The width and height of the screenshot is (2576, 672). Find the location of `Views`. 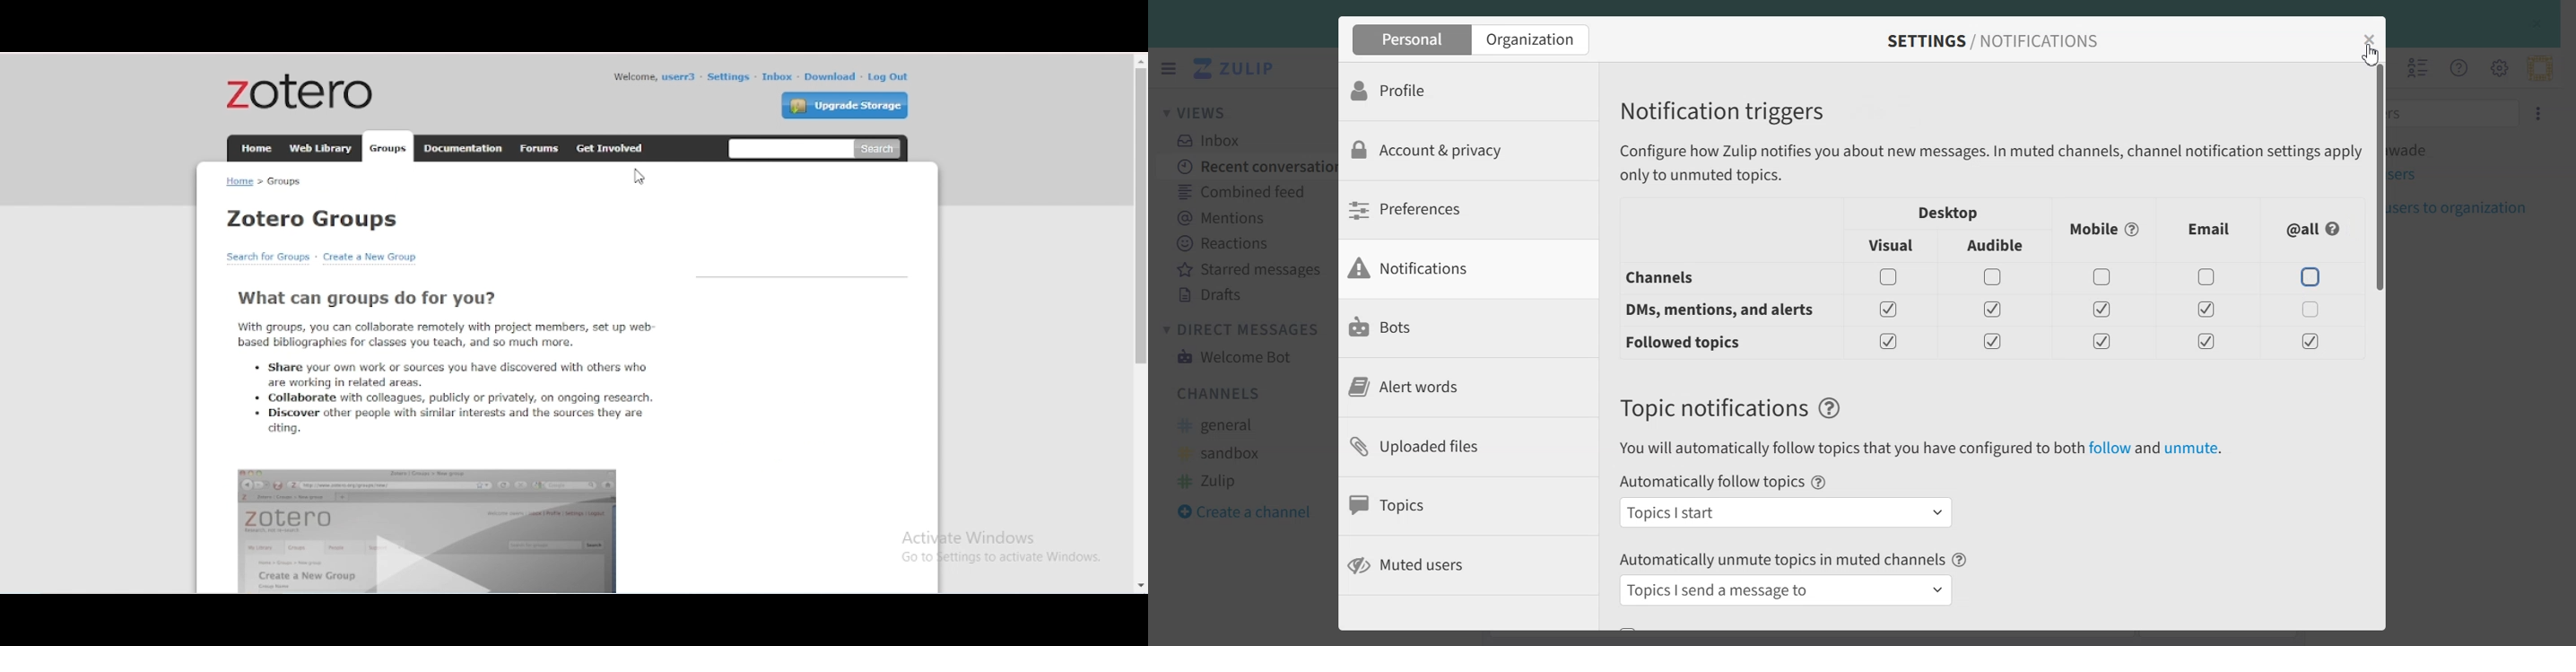

Views is located at coordinates (1203, 112).